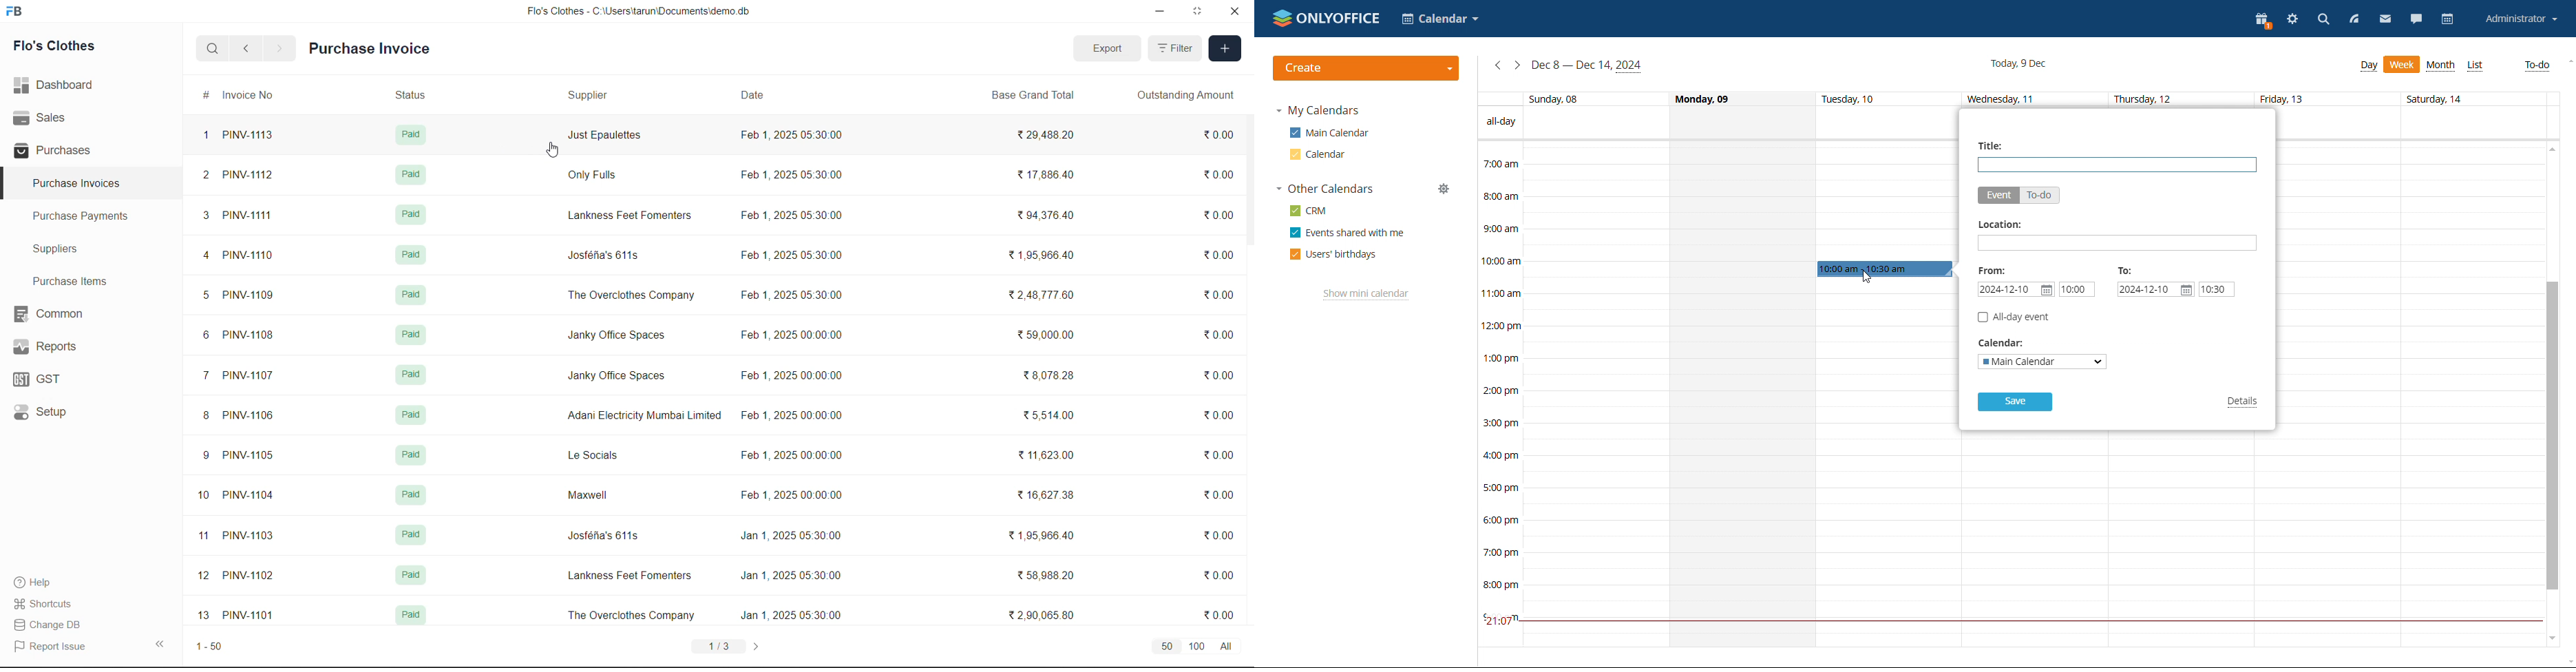 The width and height of the screenshot is (2576, 672). What do you see at coordinates (1050, 337) in the screenshot?
I see `₹ 59,000.00` at bounding box center [1050, 337].